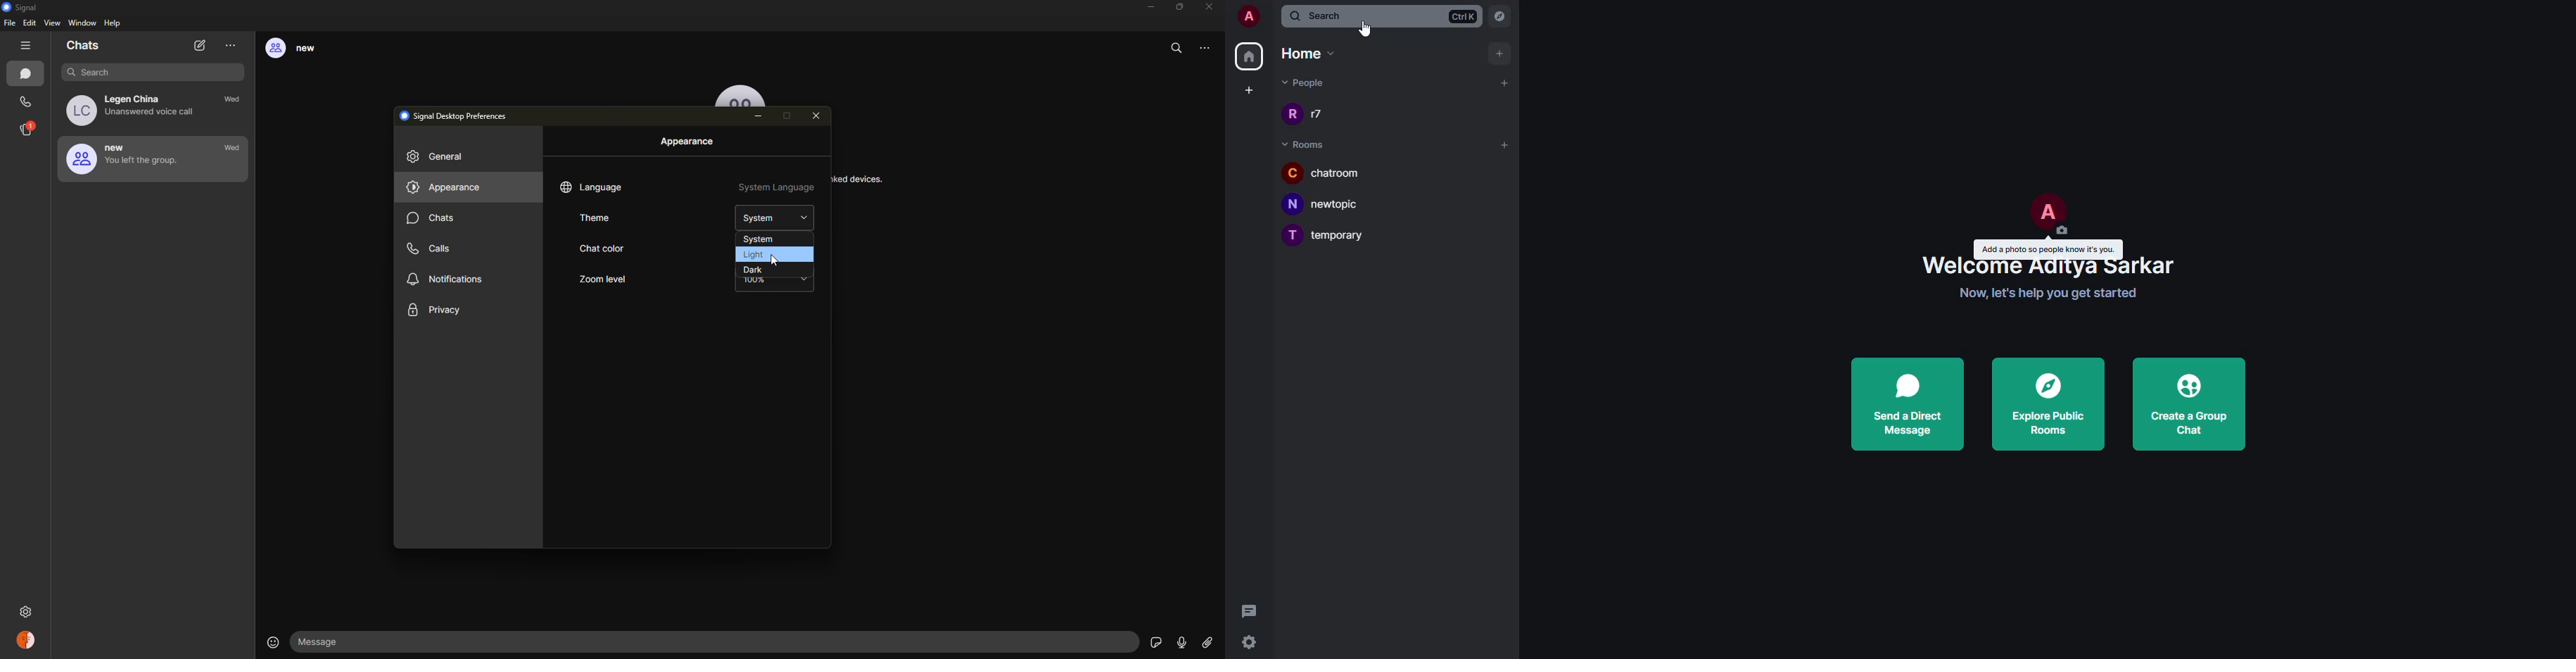 The width and height of the screenshot is (2576, 672). What do you see at coordinates (2050, 248) in the screenshot?
I see `add a photo` at bounding box center [2050, 248].